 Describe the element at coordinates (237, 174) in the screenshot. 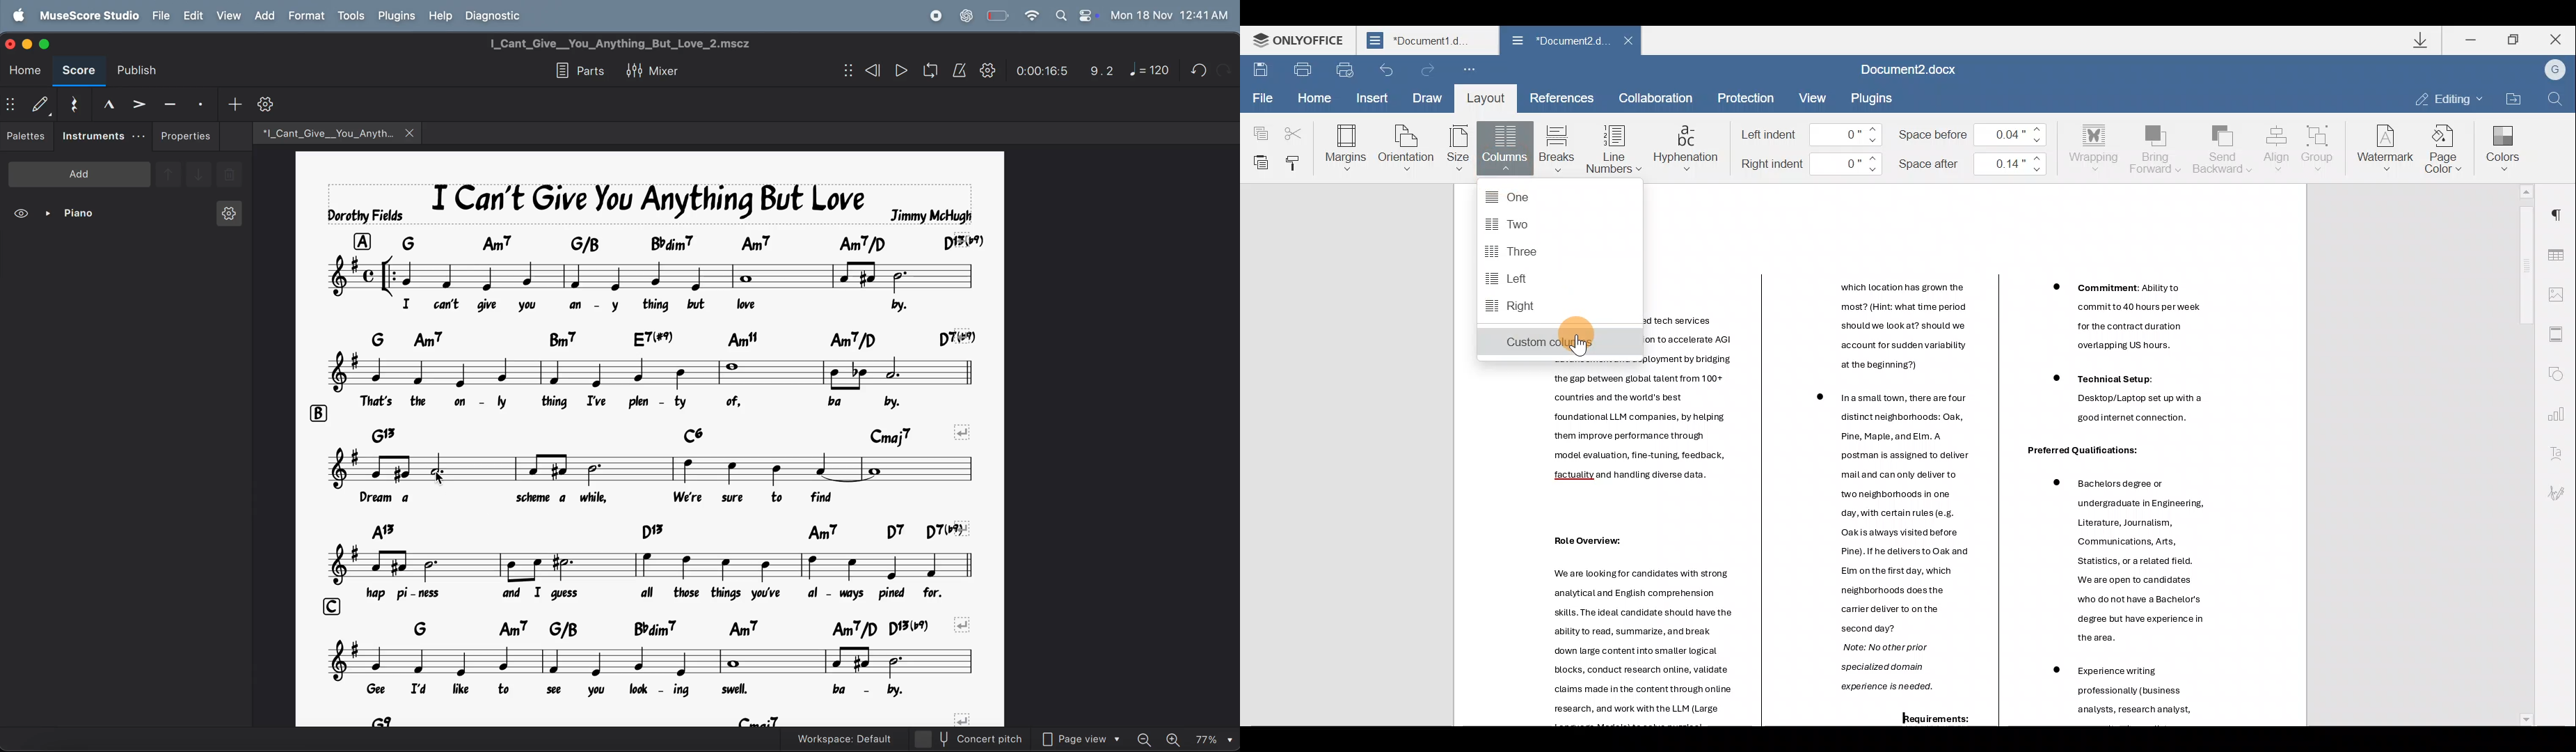

I see `delete` at that location.